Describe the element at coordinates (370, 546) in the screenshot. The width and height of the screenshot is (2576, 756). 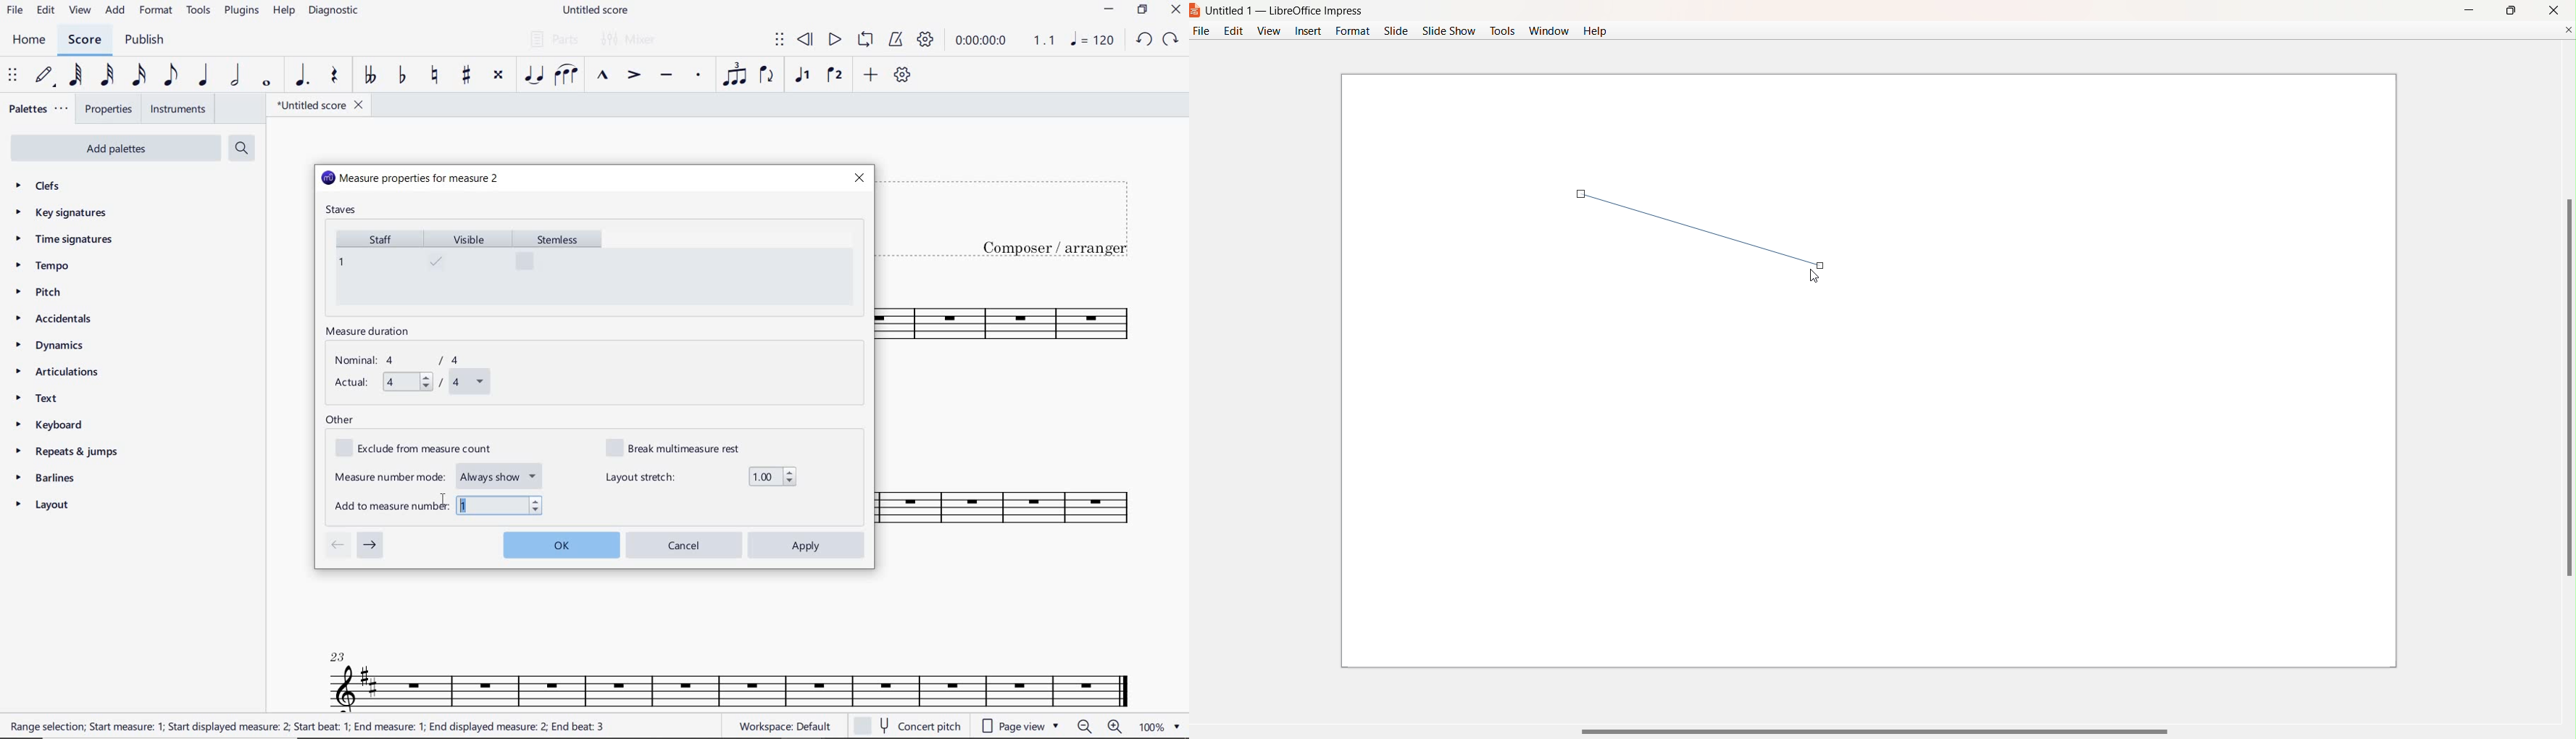
I see `go to next measure` at that location.